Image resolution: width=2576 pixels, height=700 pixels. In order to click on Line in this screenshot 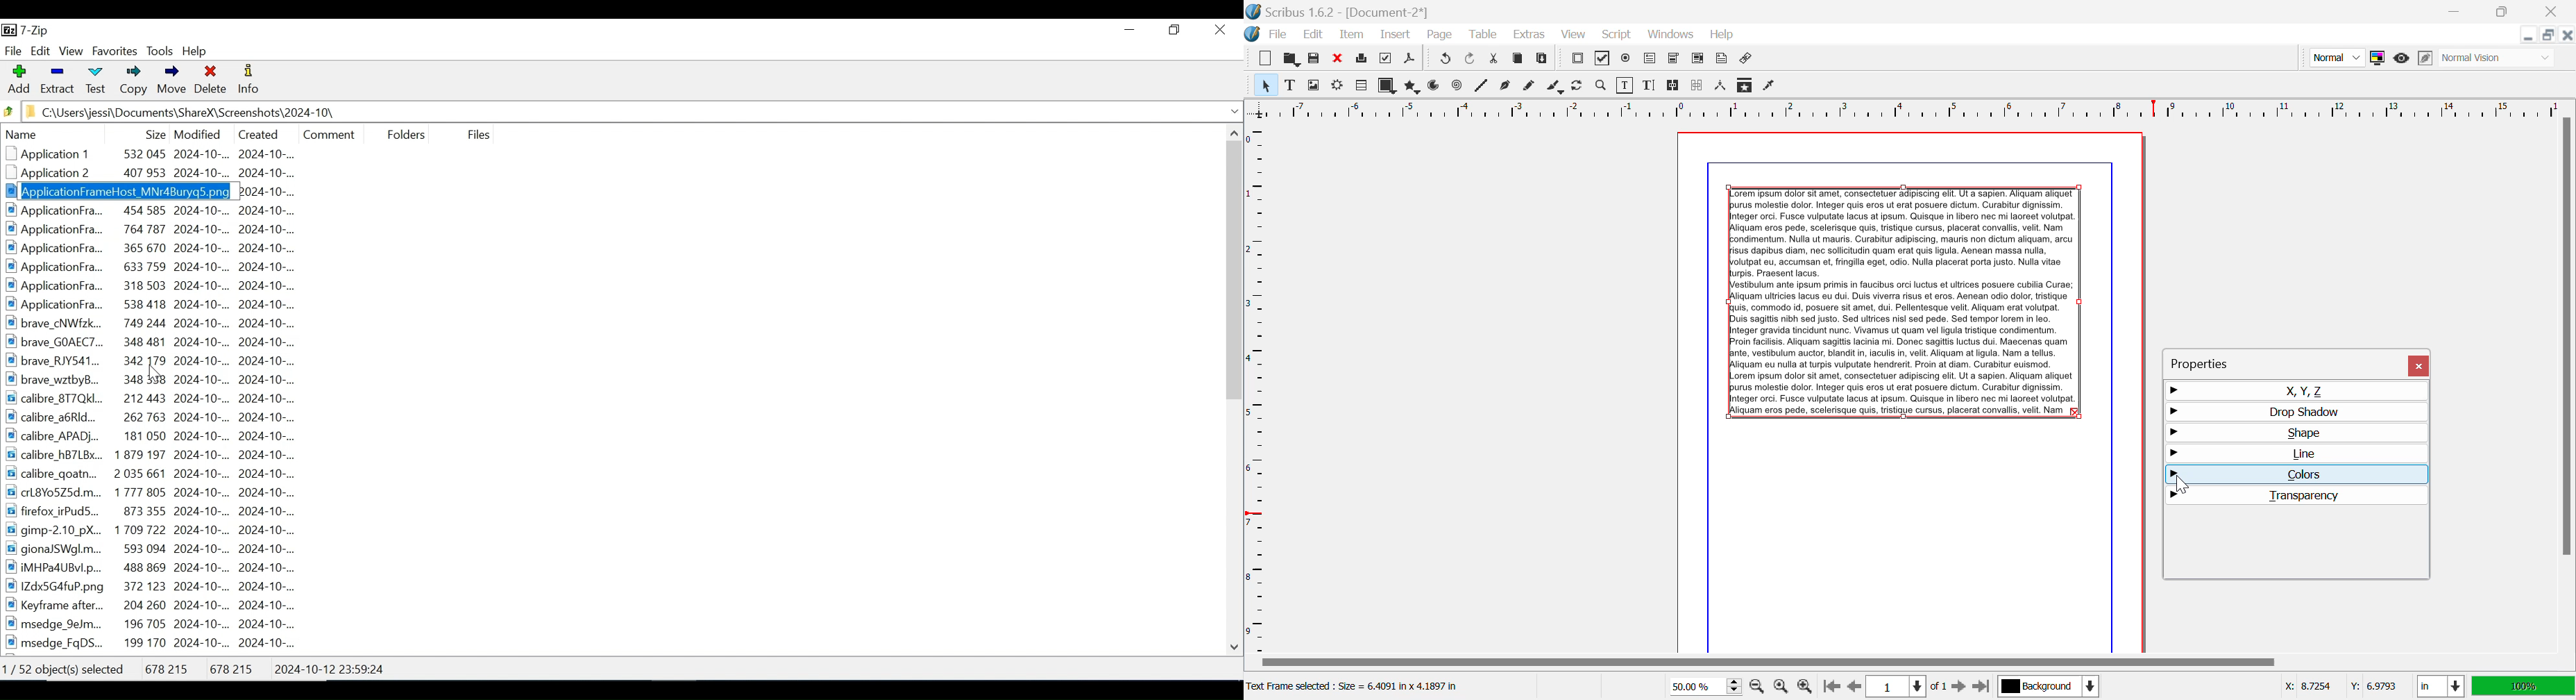, I will do `click(2297, 456)`.